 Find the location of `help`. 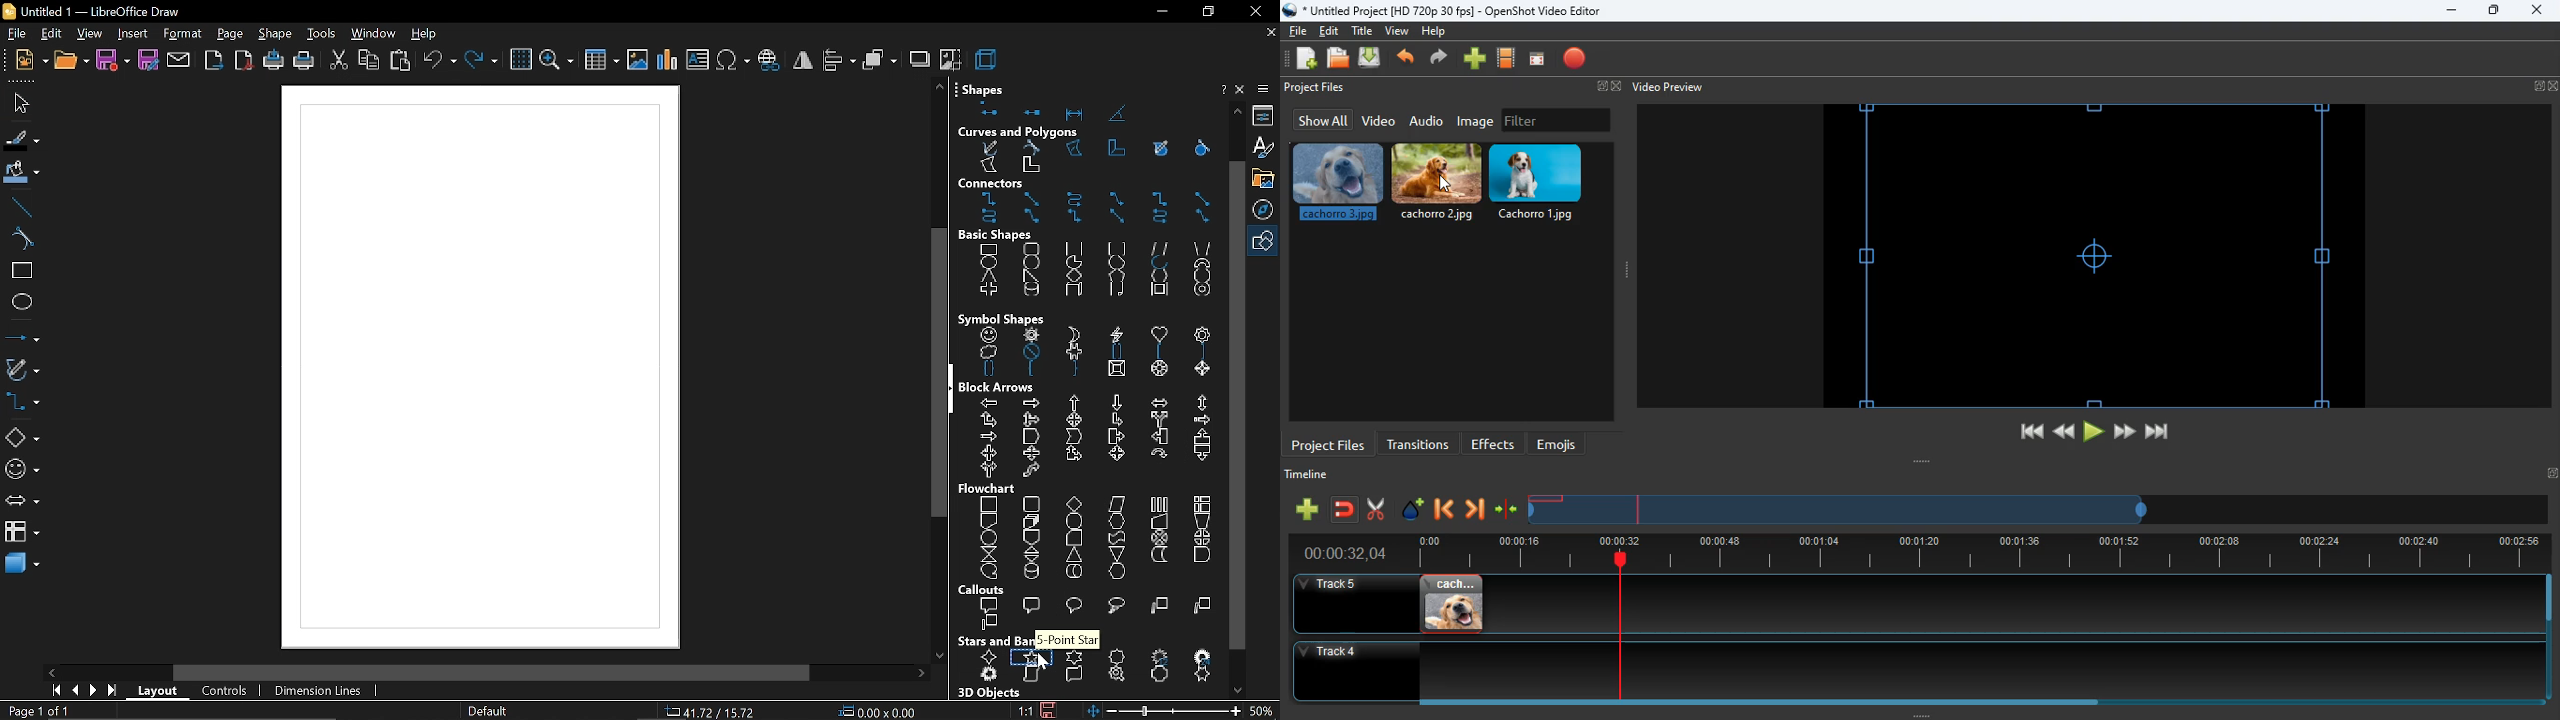

help is located at coordinates (427, 34).